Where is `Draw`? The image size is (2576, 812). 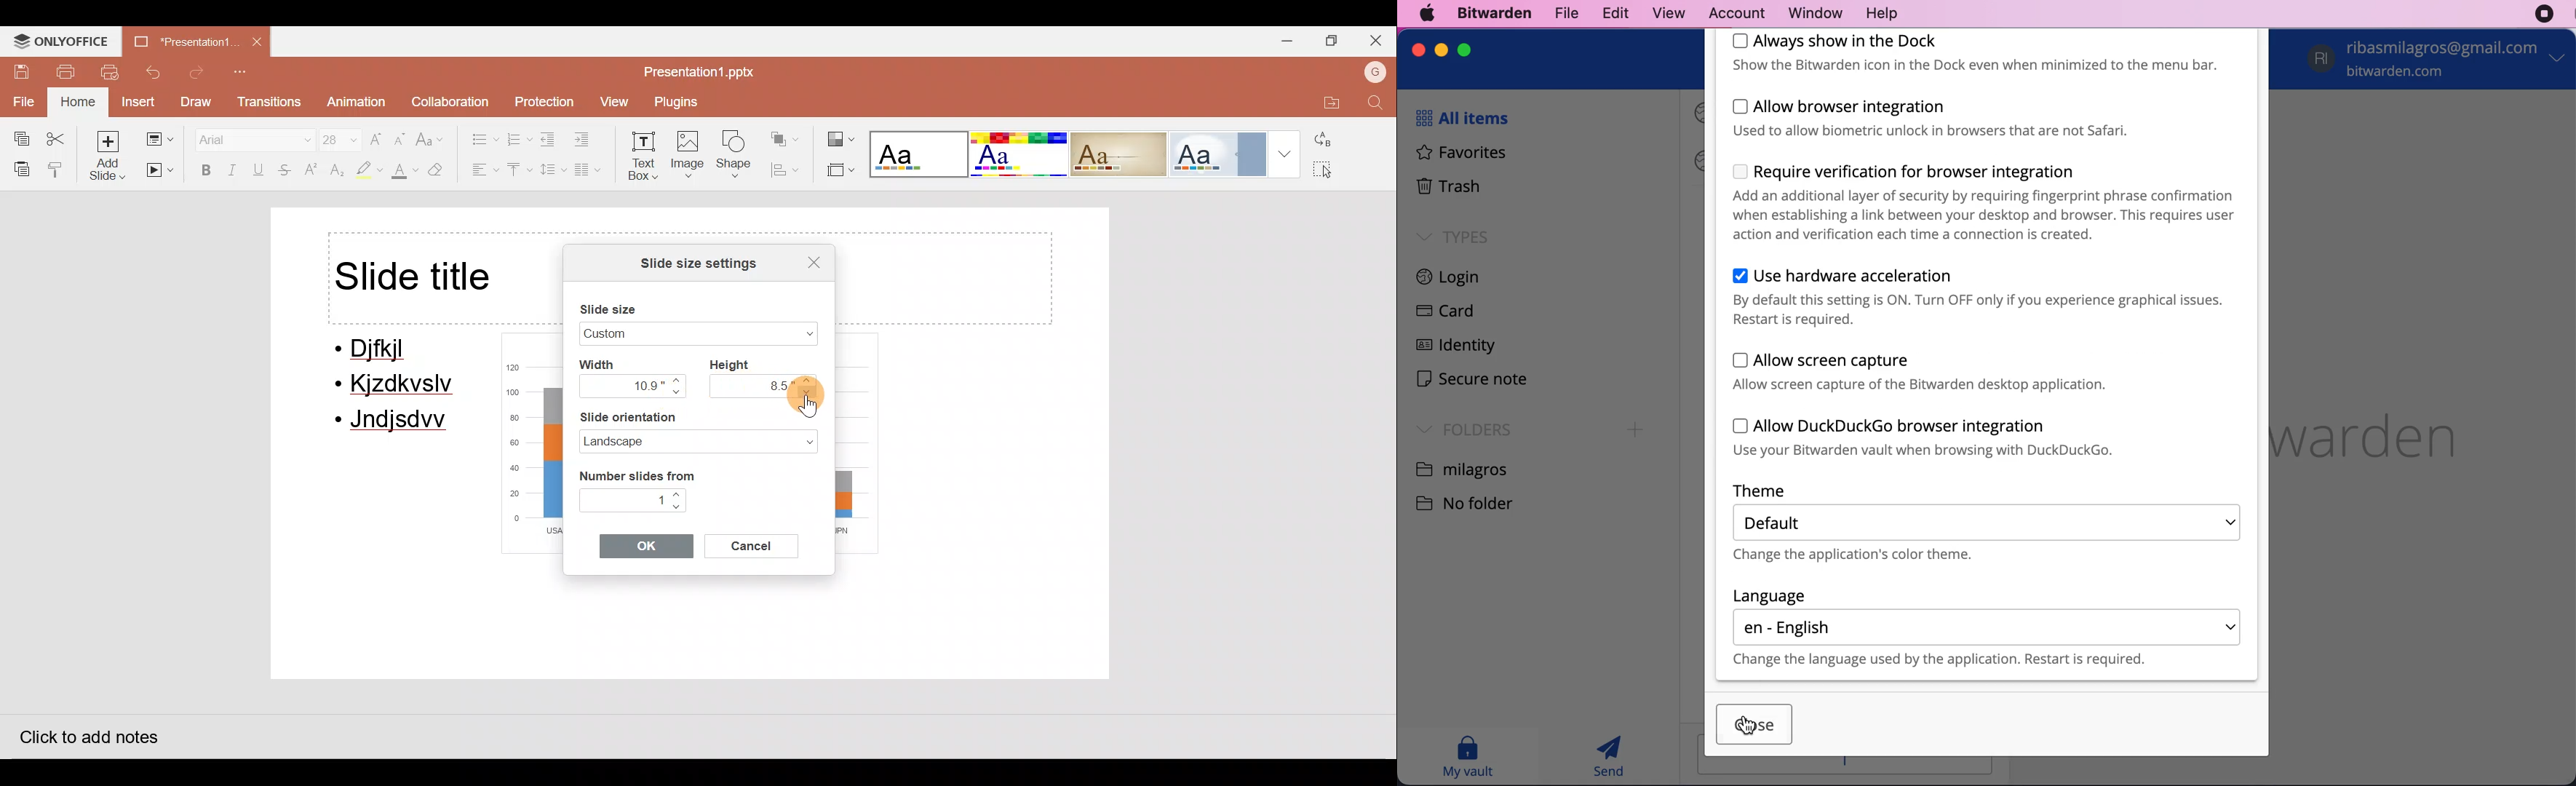 Draw is located at coordinates (198, 102).